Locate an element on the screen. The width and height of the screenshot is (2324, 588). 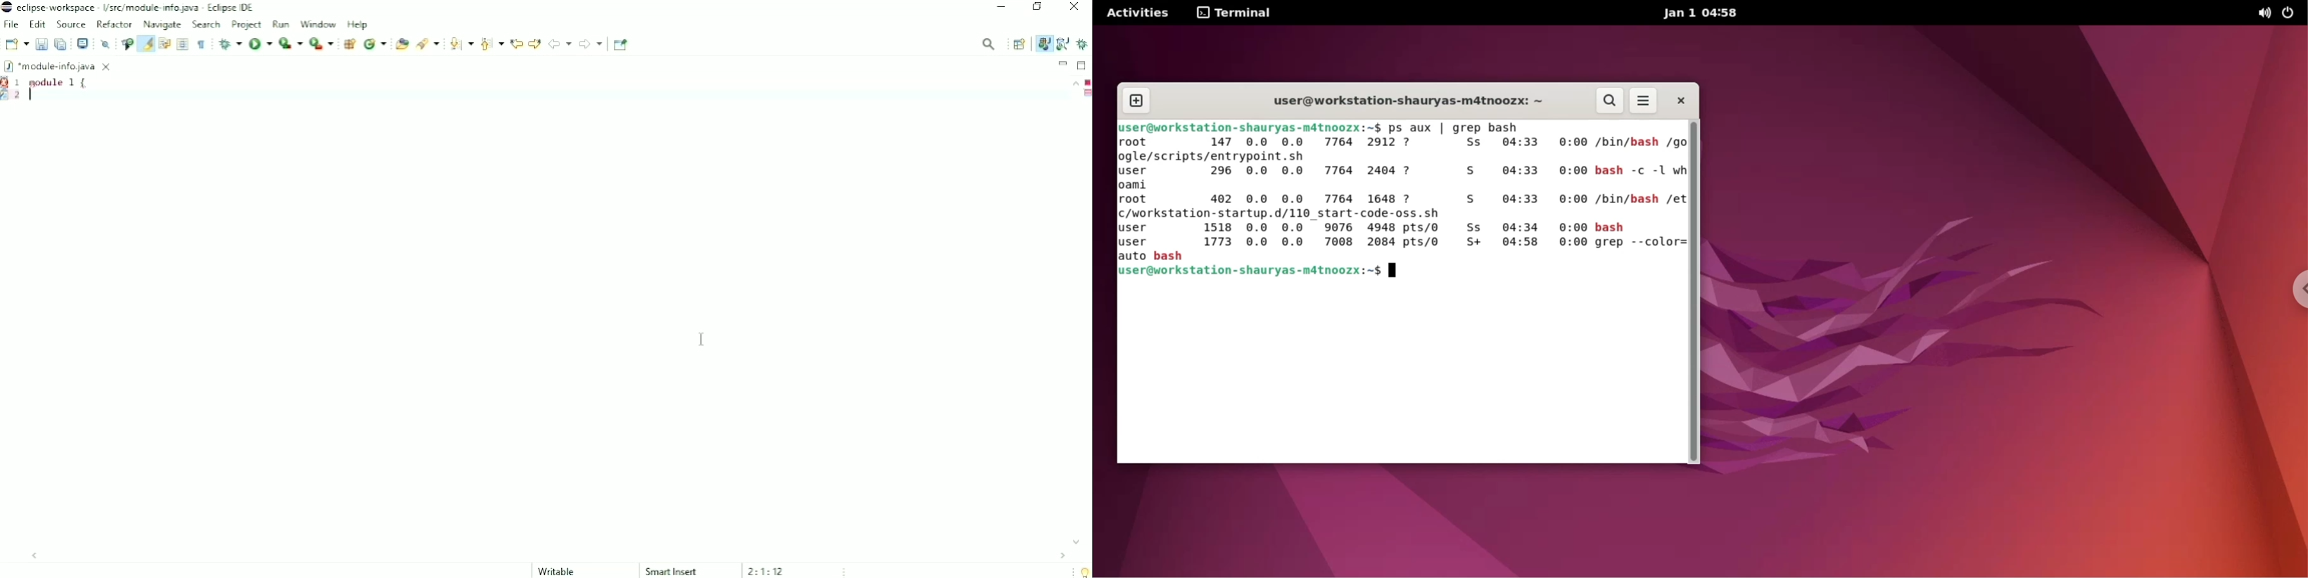
close is located at coordinates (1680, 101).